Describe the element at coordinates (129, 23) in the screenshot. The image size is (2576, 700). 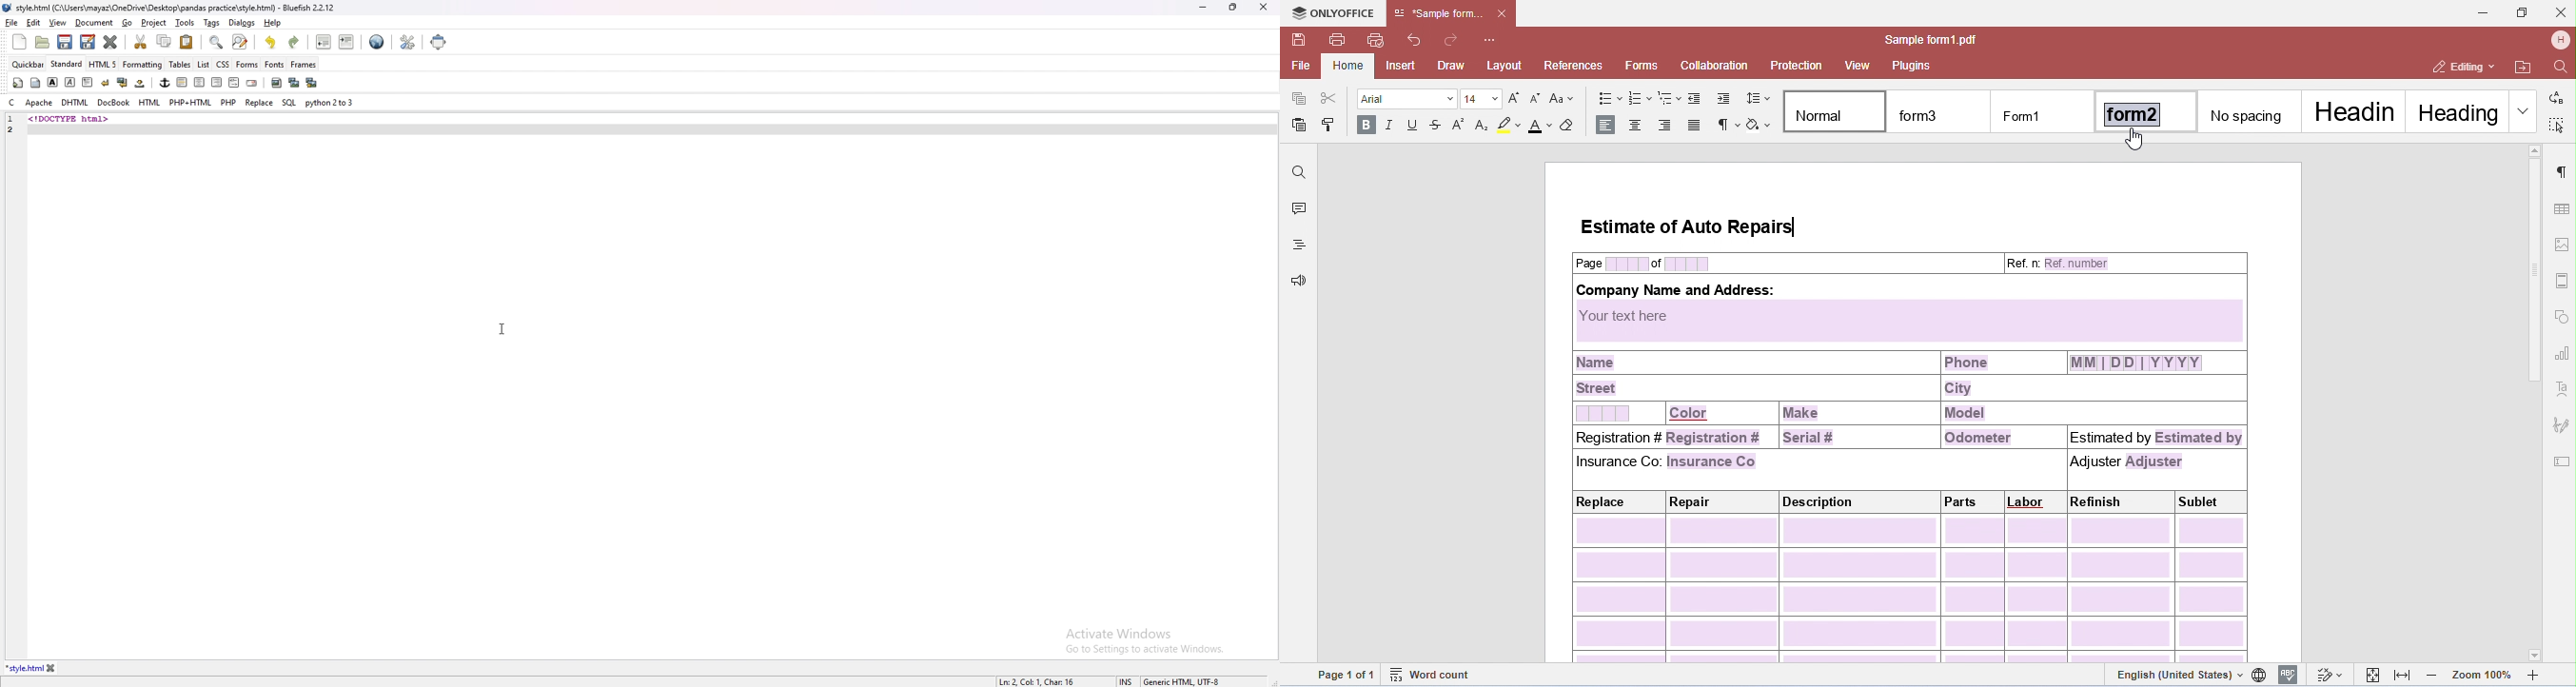
I see `go` at that location.